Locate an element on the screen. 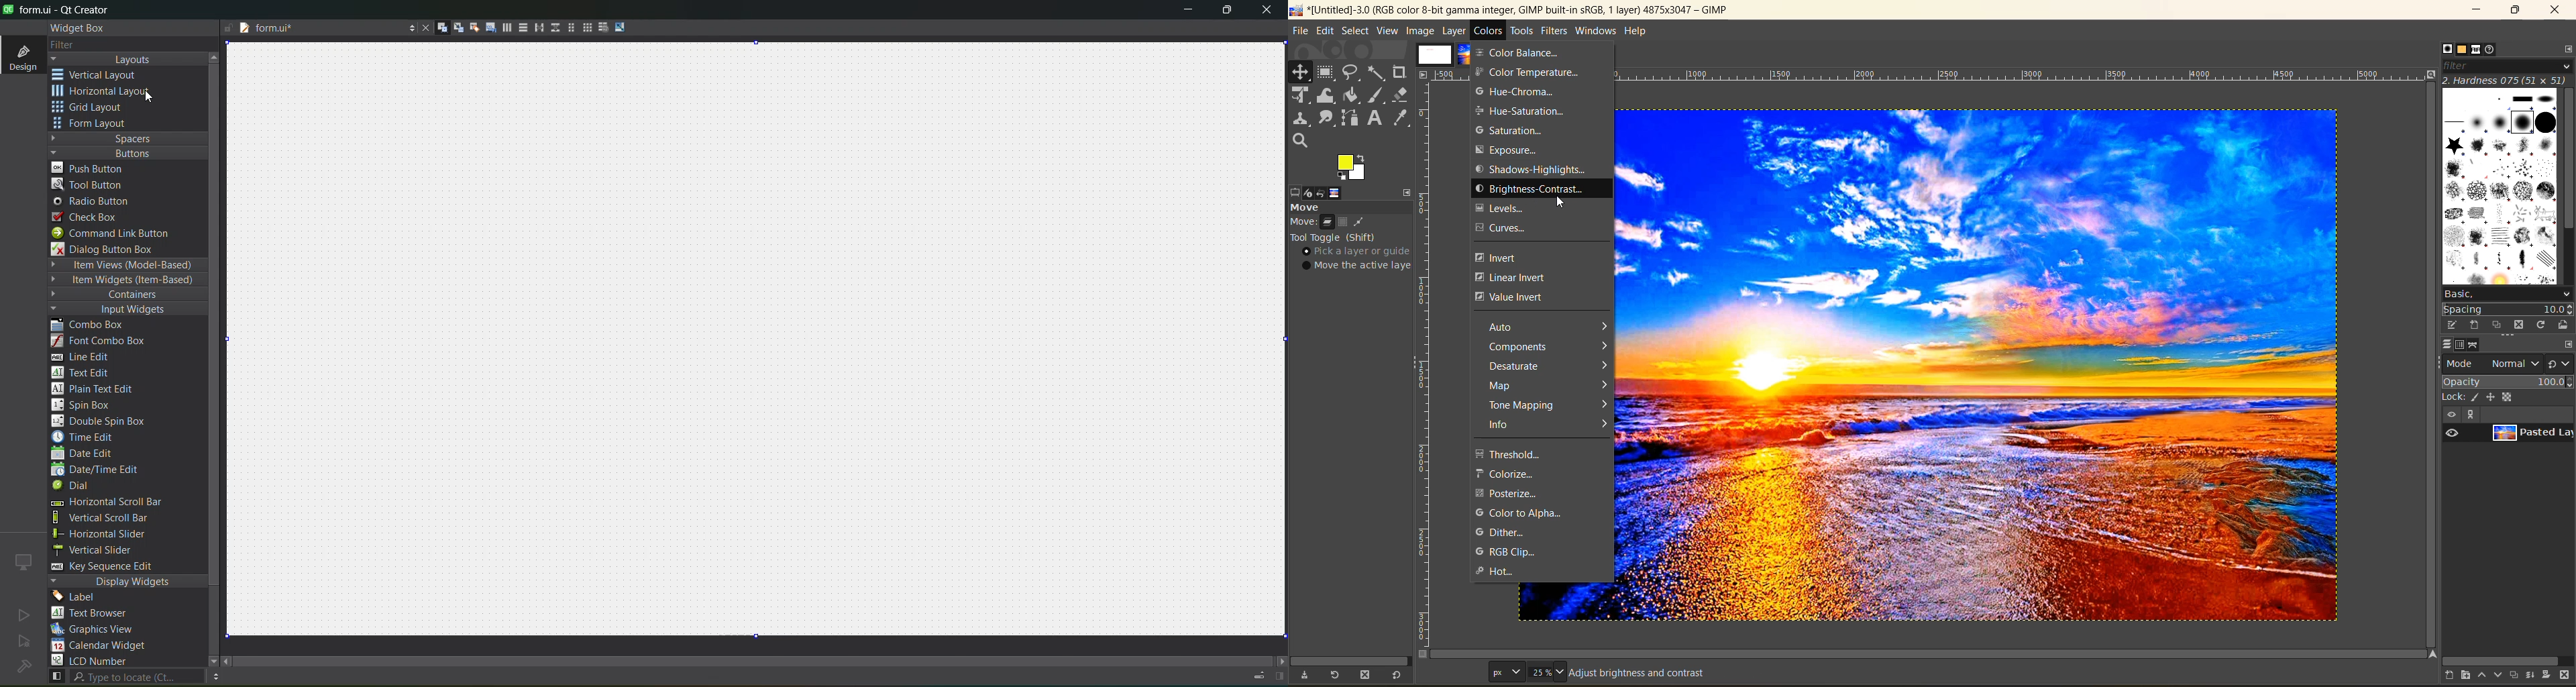 Image resolution: width=2576 pixels, height=700 pixels. layers is located at coordinates (2447, 344).